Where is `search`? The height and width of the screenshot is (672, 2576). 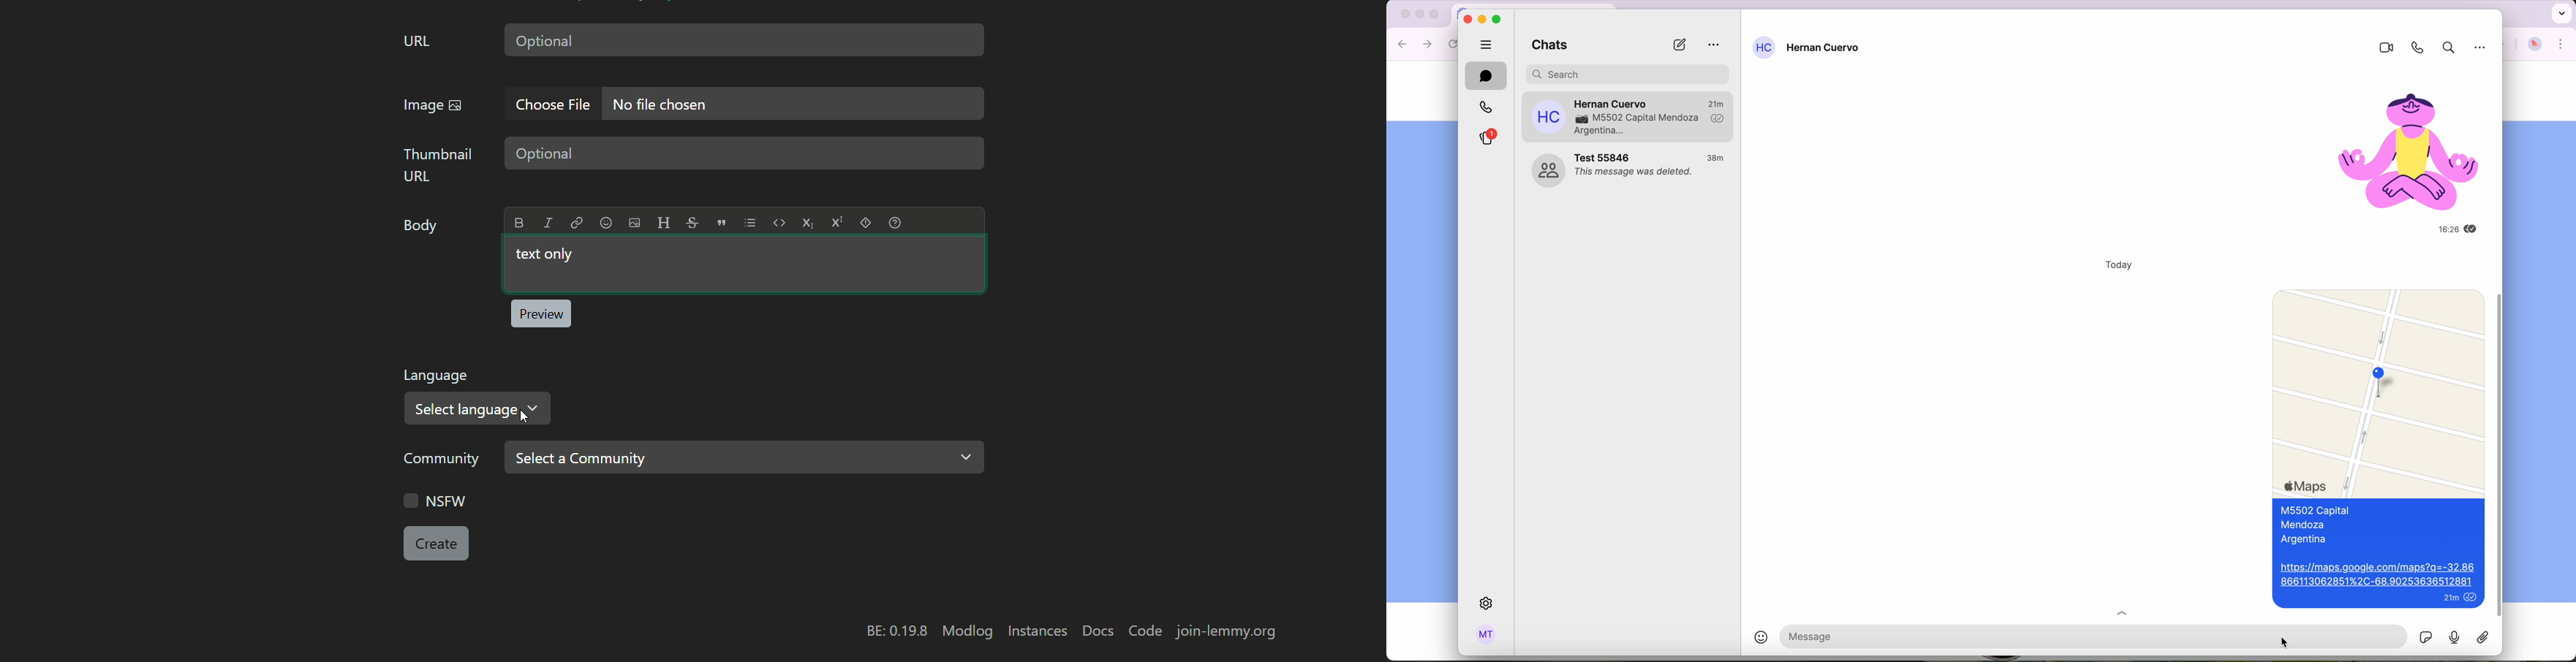 search is located at coordinates (2447, 49).